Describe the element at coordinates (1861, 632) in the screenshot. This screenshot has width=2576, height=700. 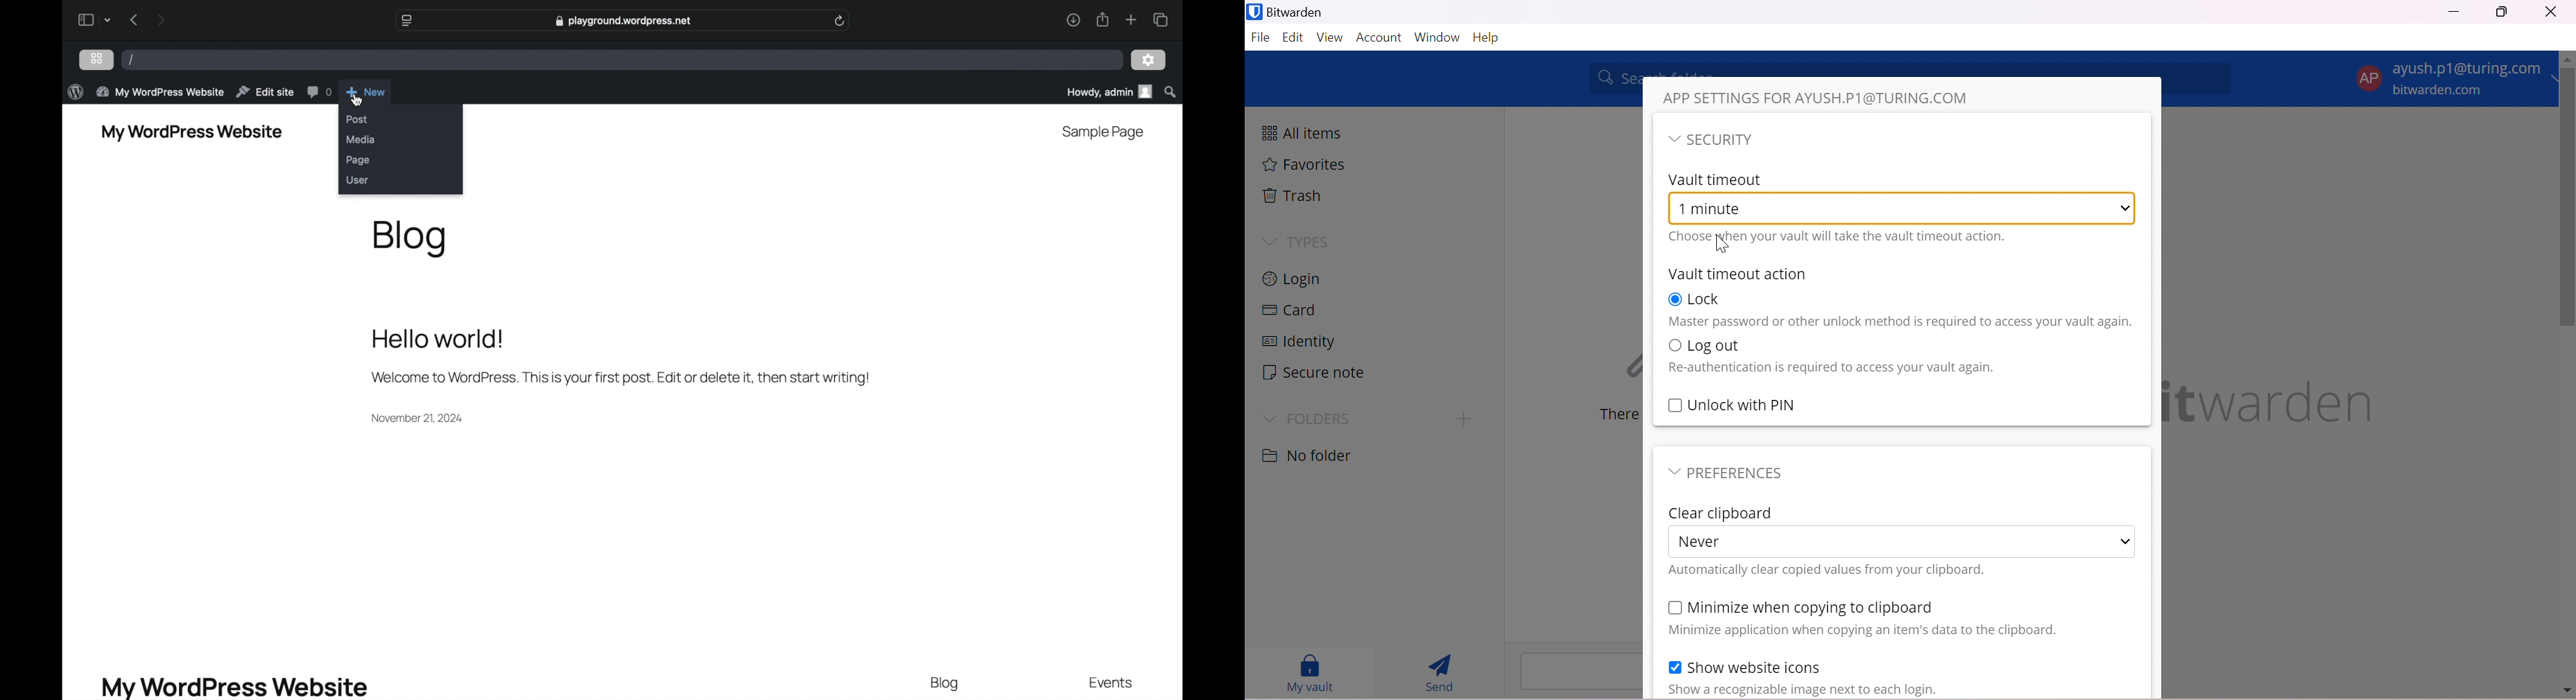
I see `Minimize application when copying data to clipboard.` at that location.